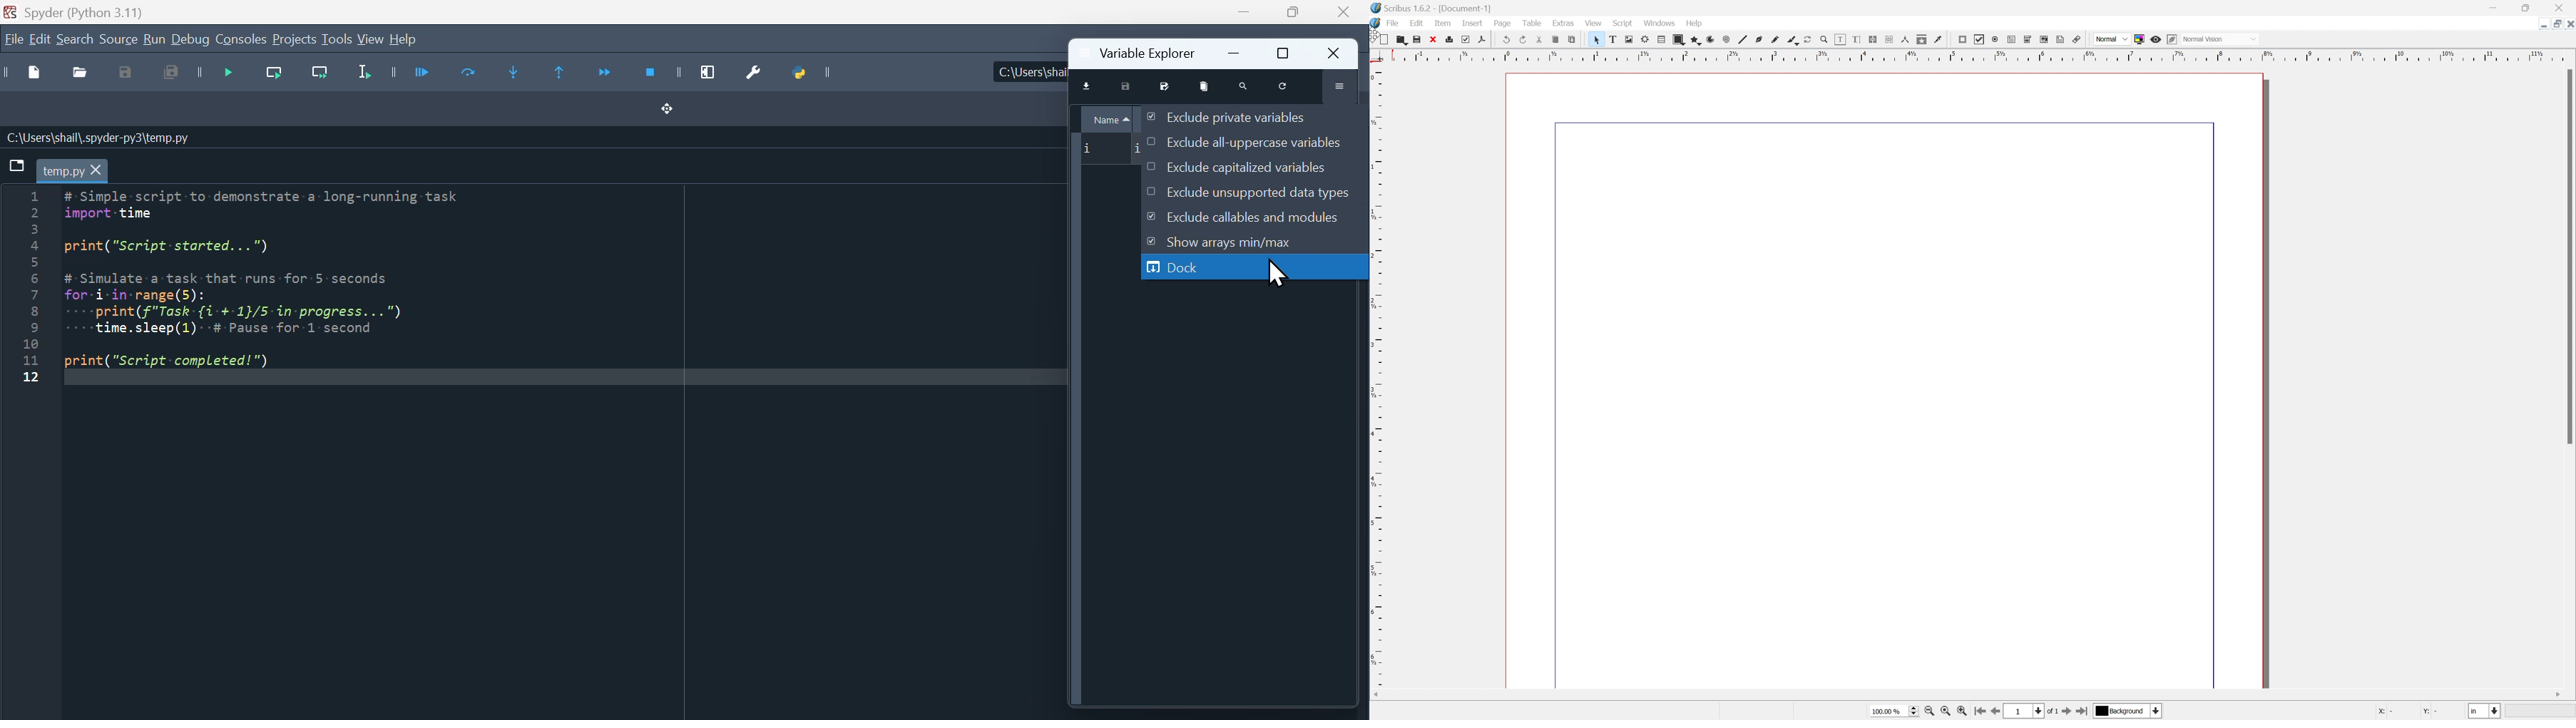 The width and height of the screenshot is (2576, 728). I want to click on cut, so click(1539, 40).